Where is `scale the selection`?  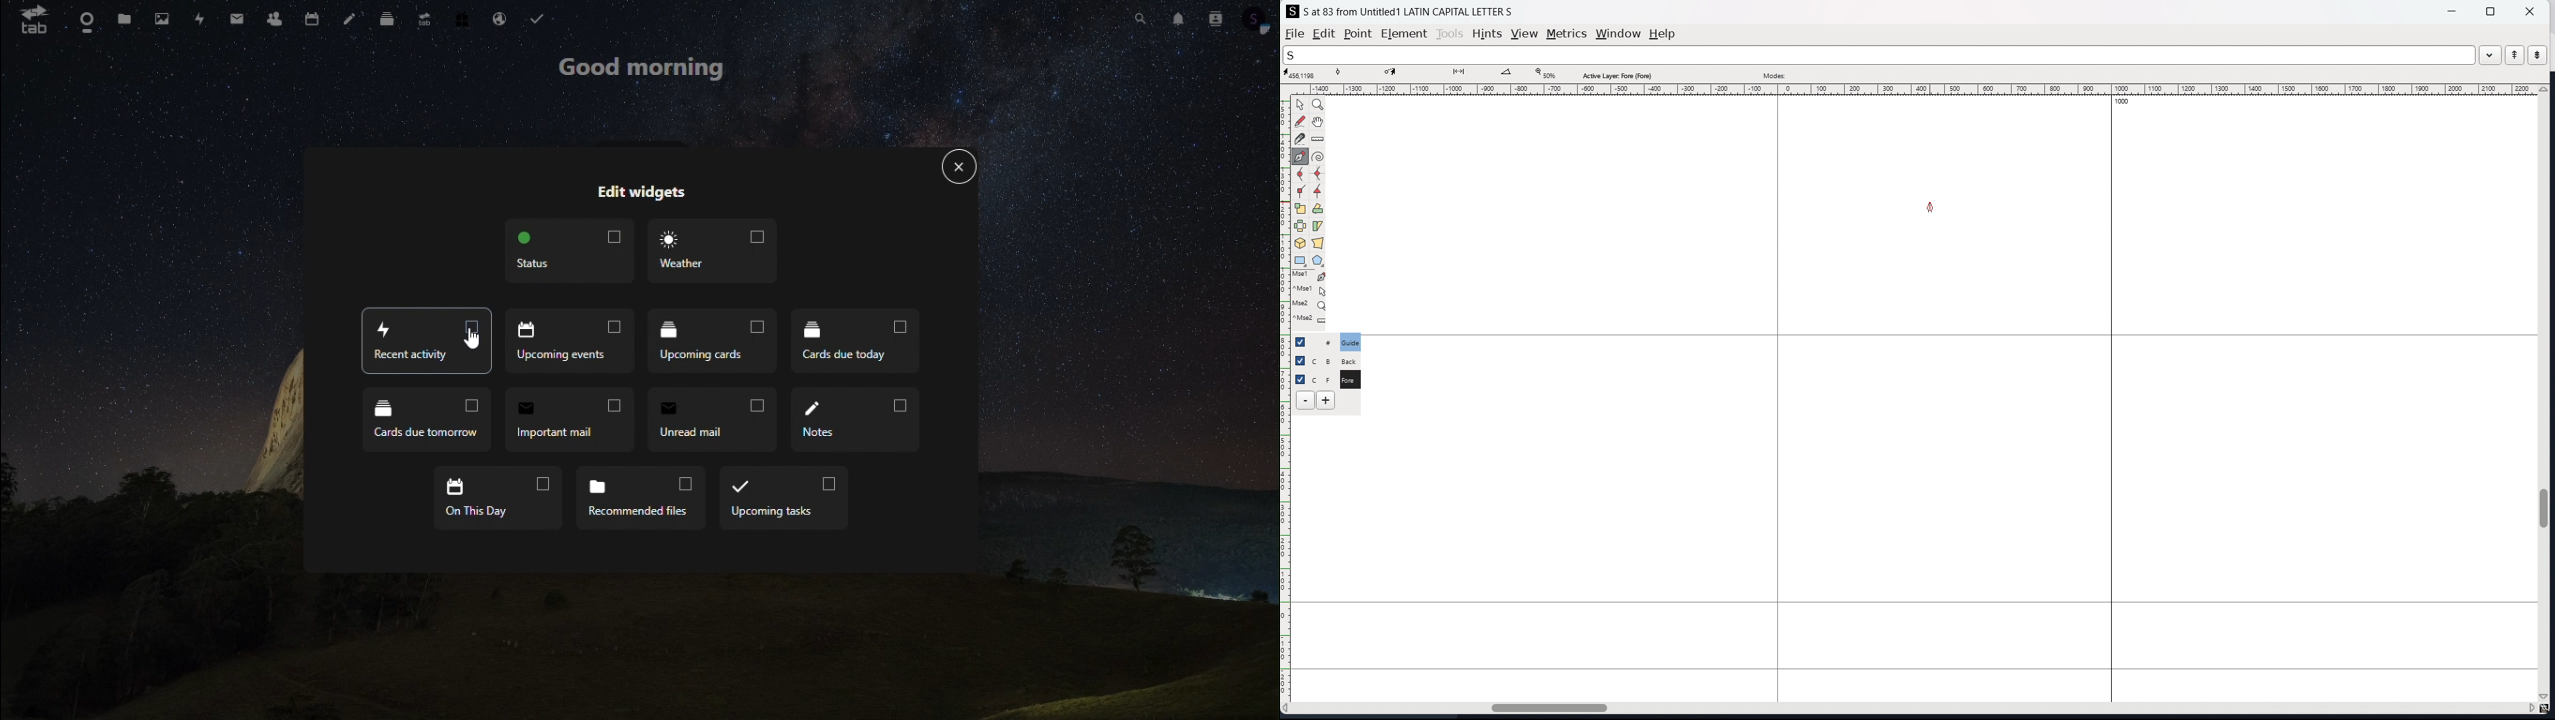 scale the selection is located at coordinates (1301, 209).